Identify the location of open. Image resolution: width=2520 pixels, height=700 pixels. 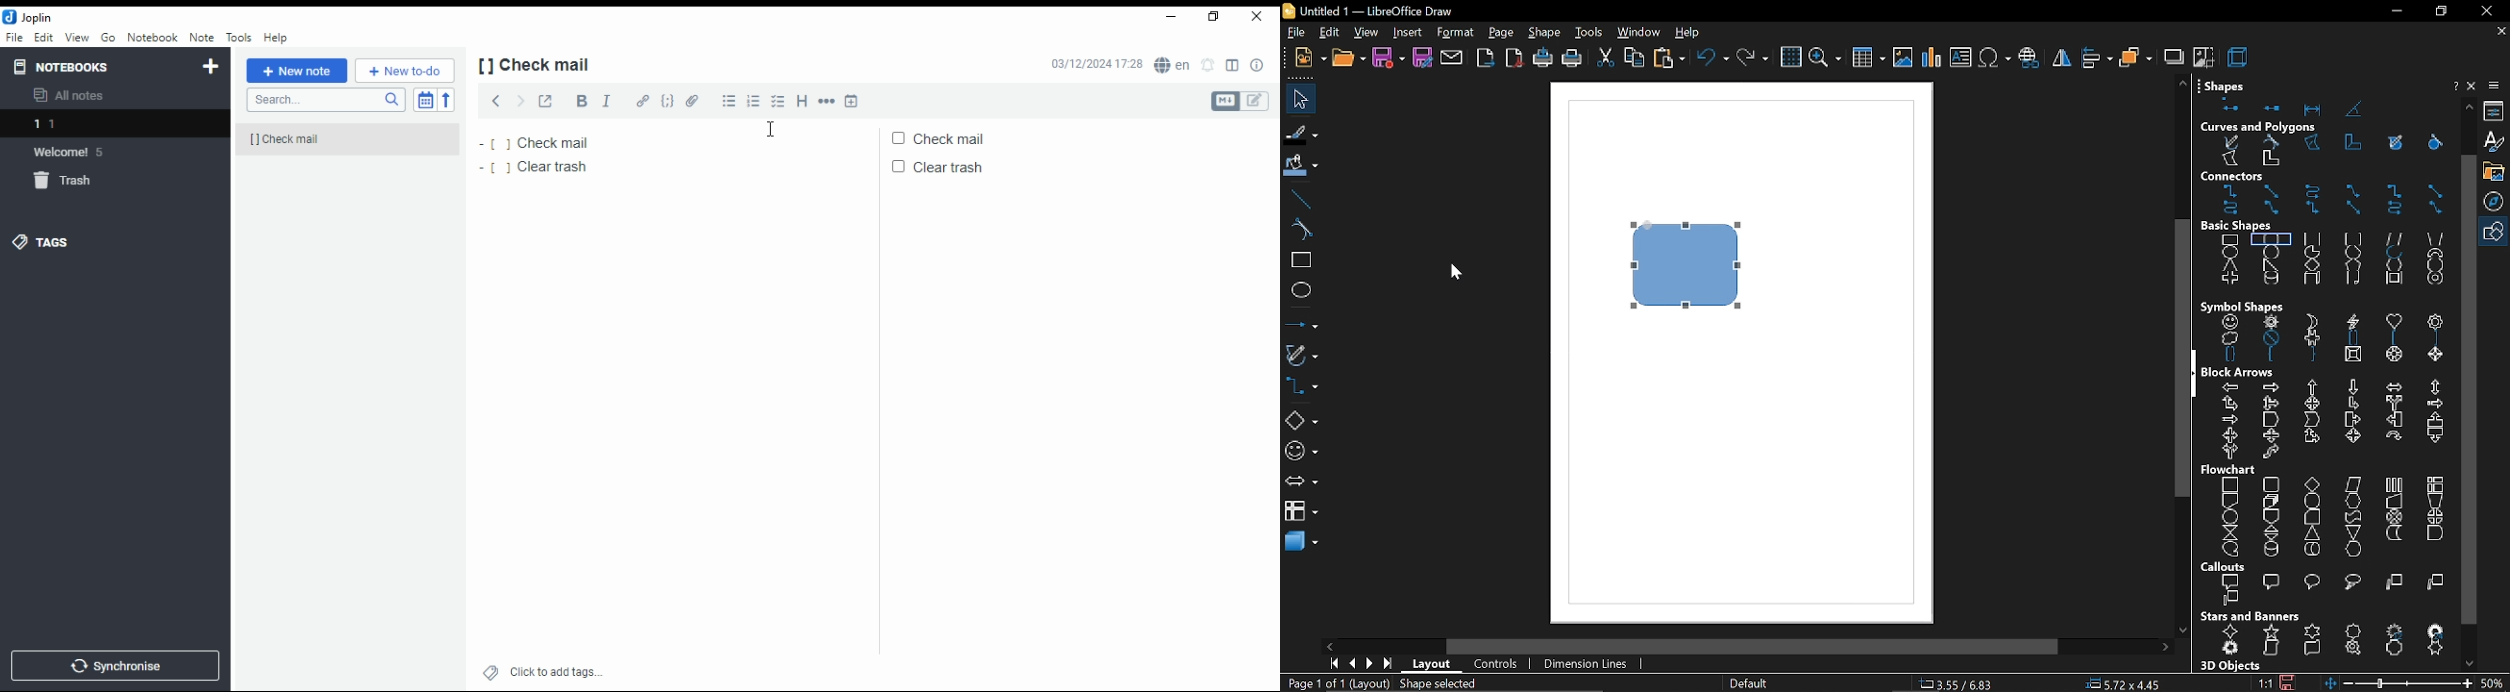
(1347, 59).